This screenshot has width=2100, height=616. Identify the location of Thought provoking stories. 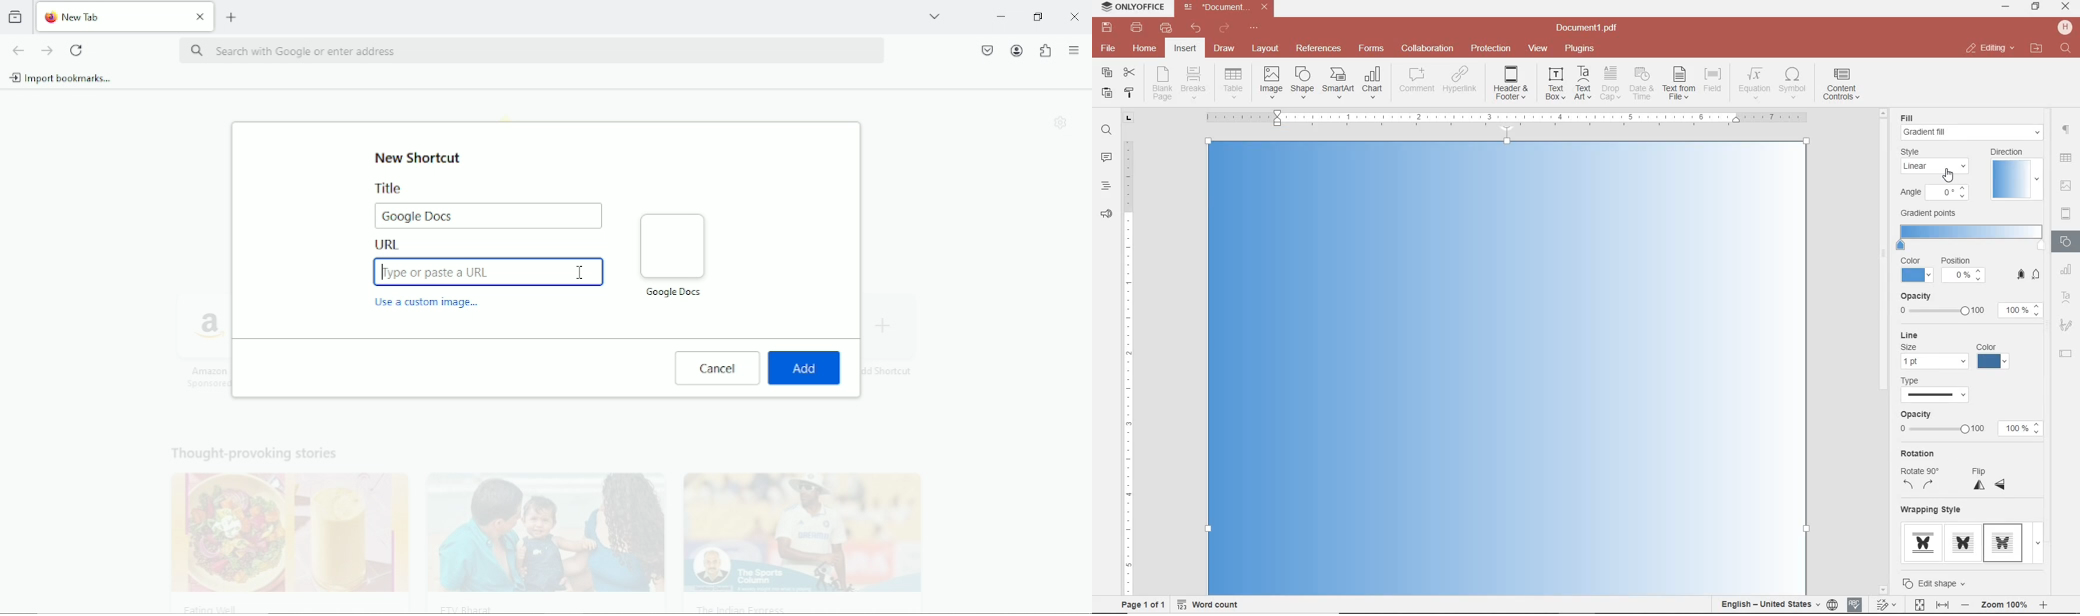
(534, 523).